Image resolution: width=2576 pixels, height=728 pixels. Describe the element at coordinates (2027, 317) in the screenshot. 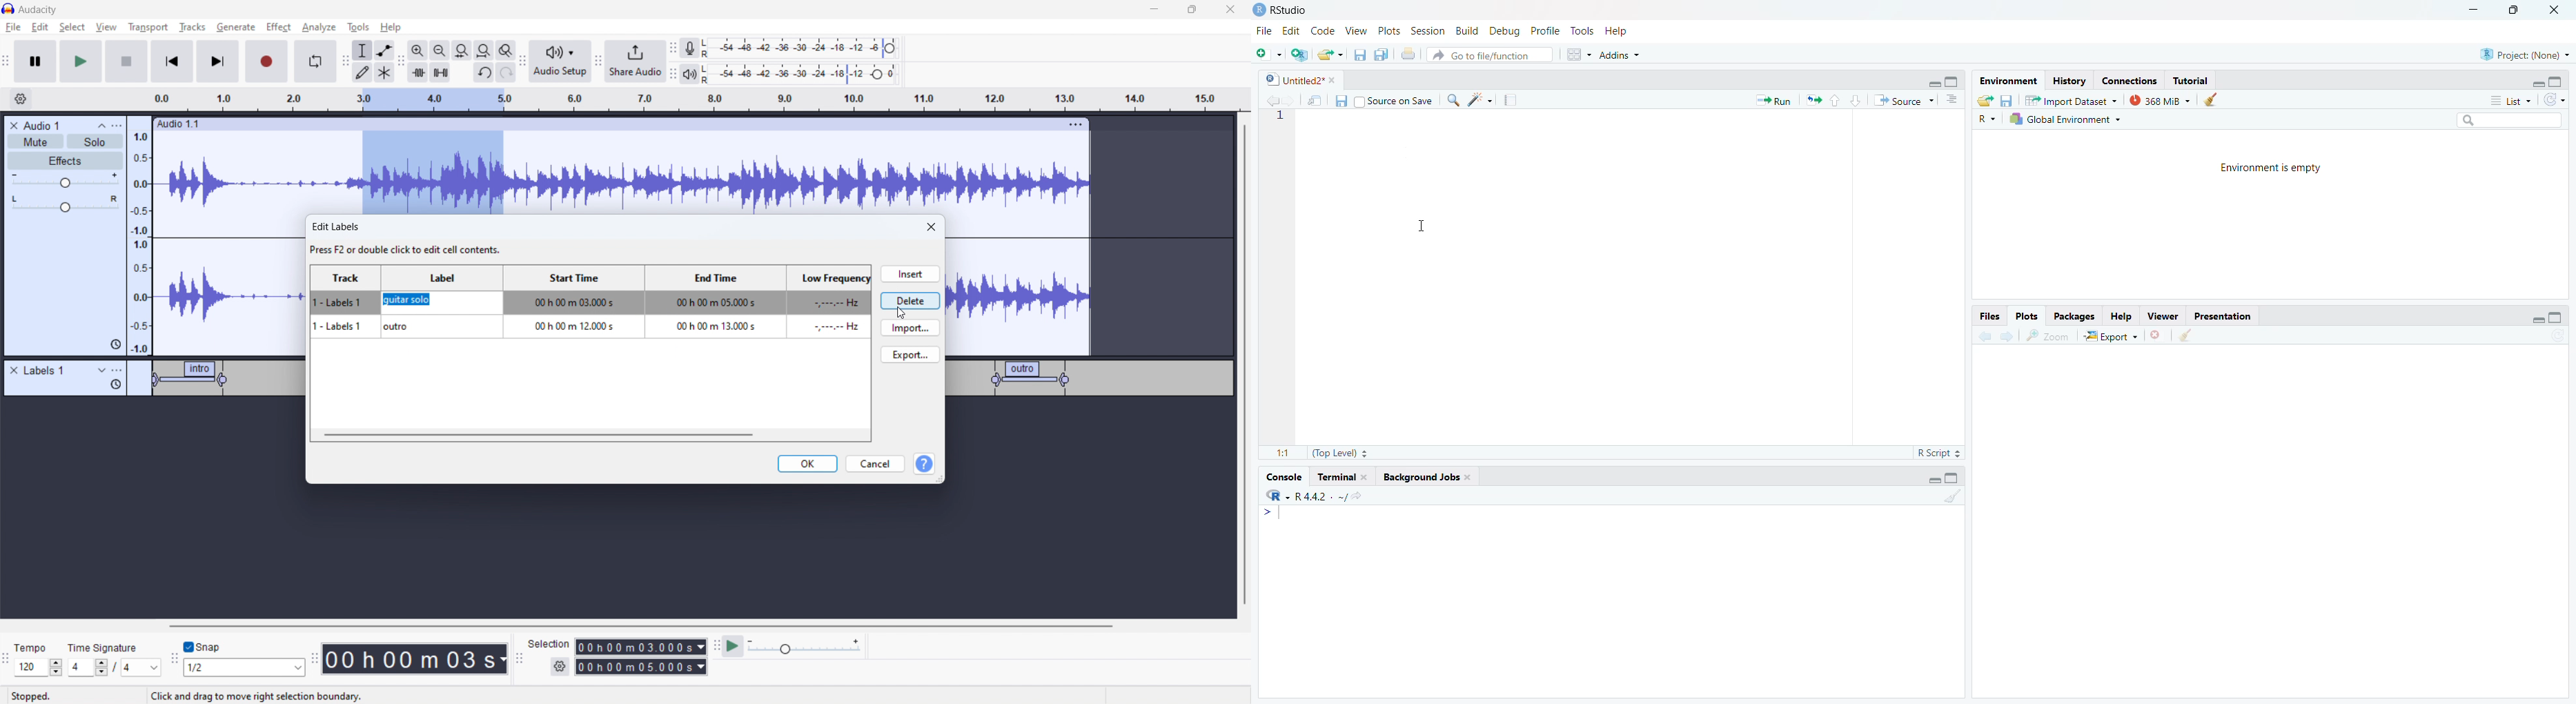

I see `; Plots` at that location.